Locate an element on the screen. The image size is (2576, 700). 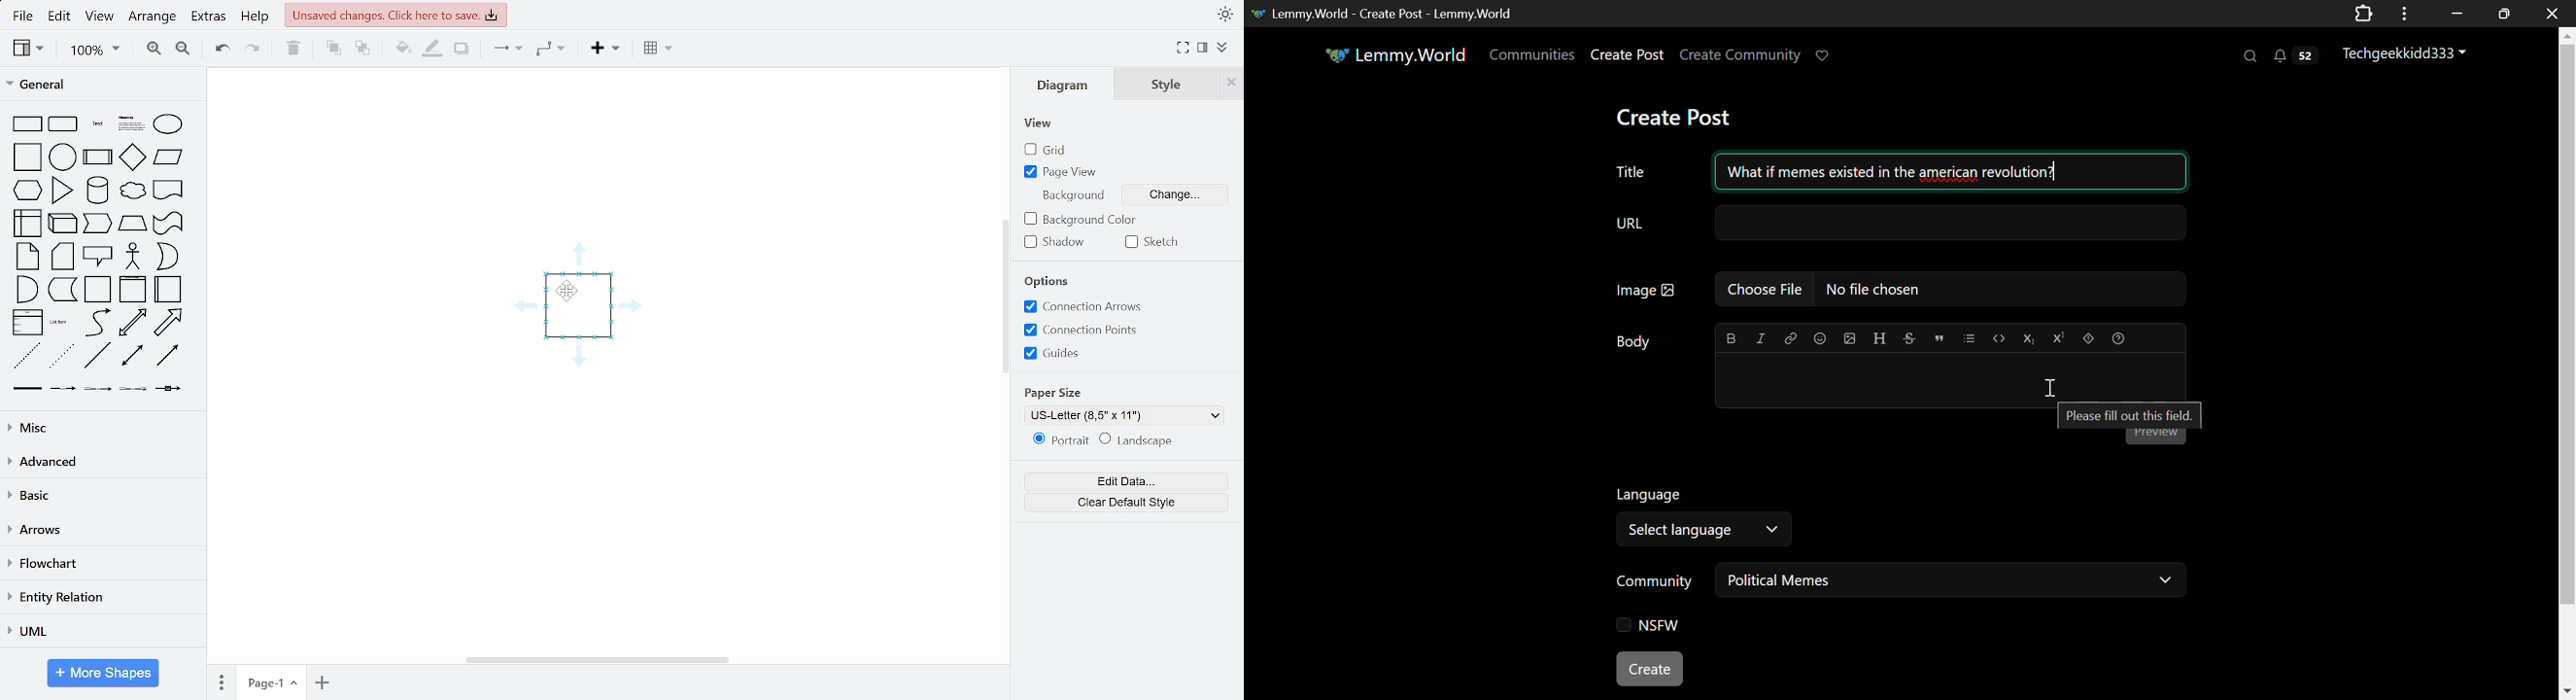
Body is located at coordinates (1632, 340).